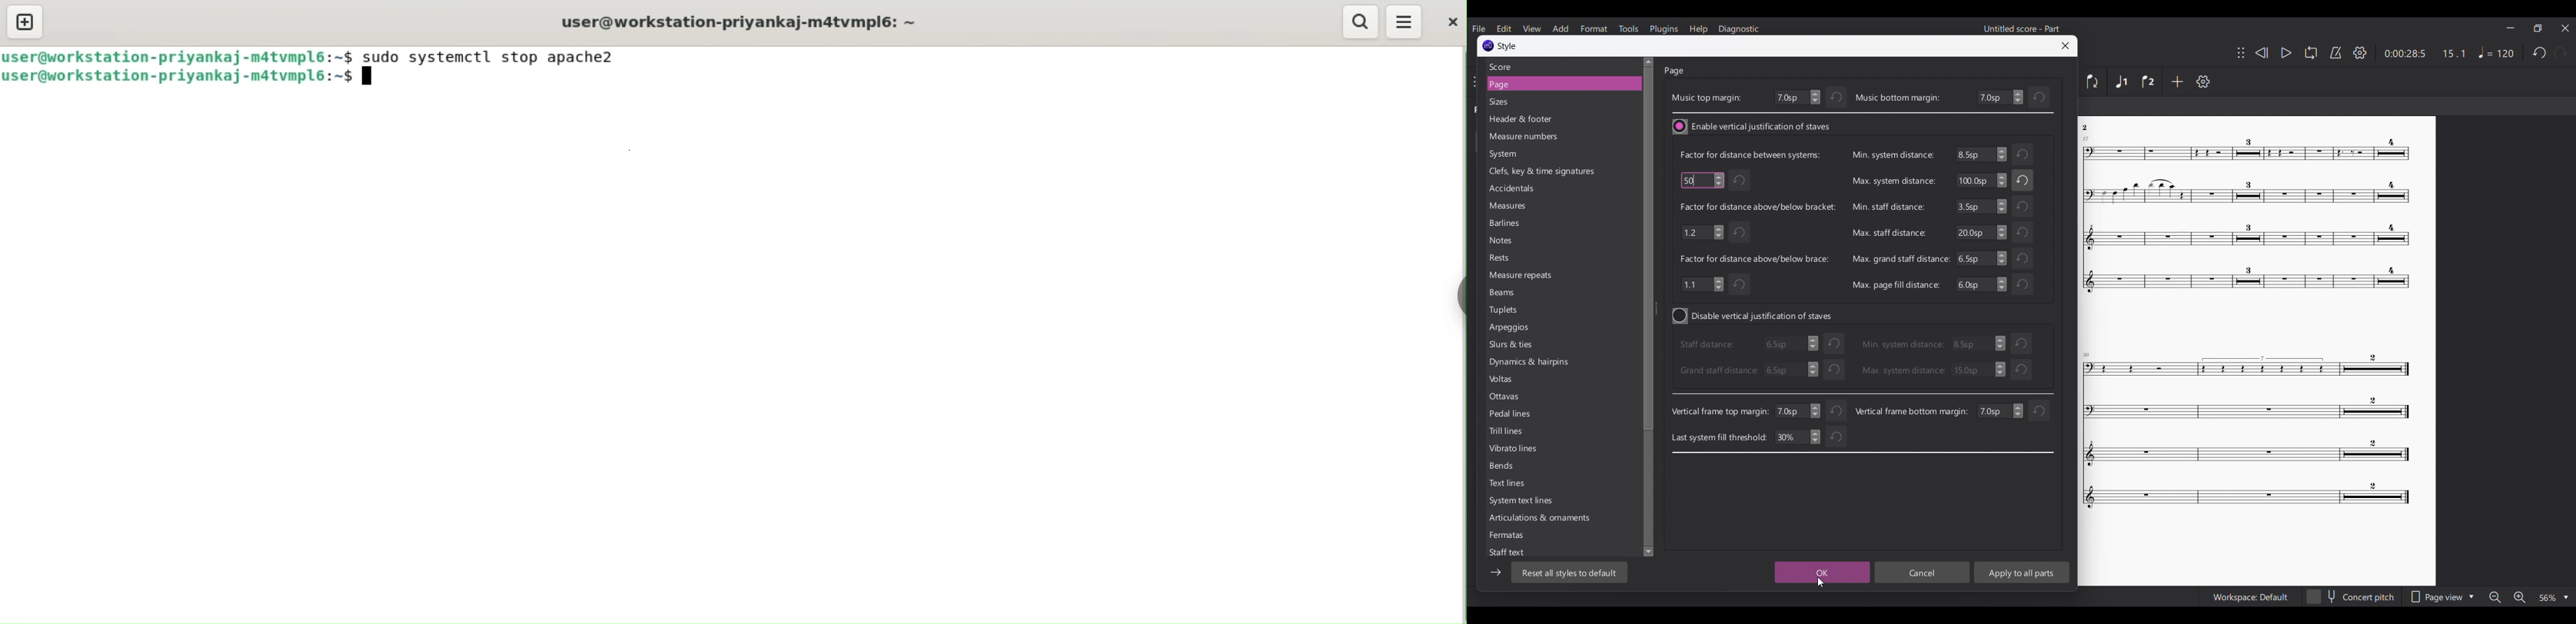  What do you see at coordinates (2424, 54) in the screenshot?
I see `0:00 28:5   15:1` at bounding box center [2424, 54].